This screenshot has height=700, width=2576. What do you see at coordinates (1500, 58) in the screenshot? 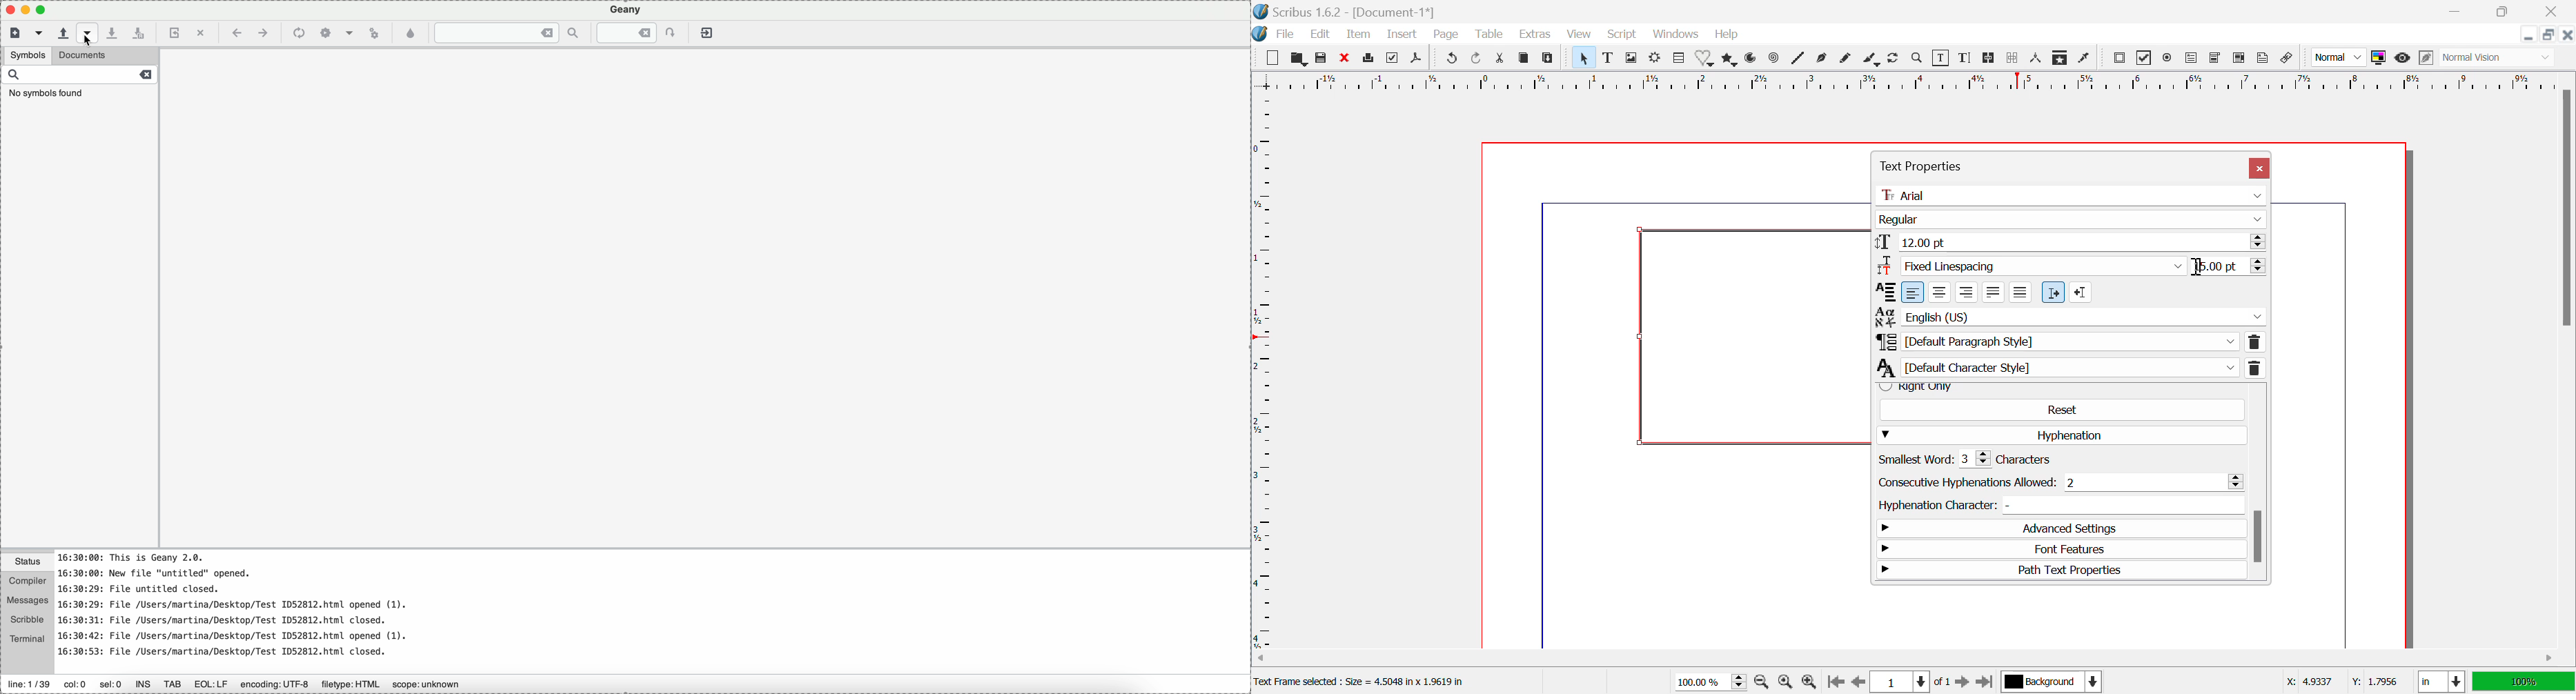
I see `Cut` at bounding box center [1500, 58].